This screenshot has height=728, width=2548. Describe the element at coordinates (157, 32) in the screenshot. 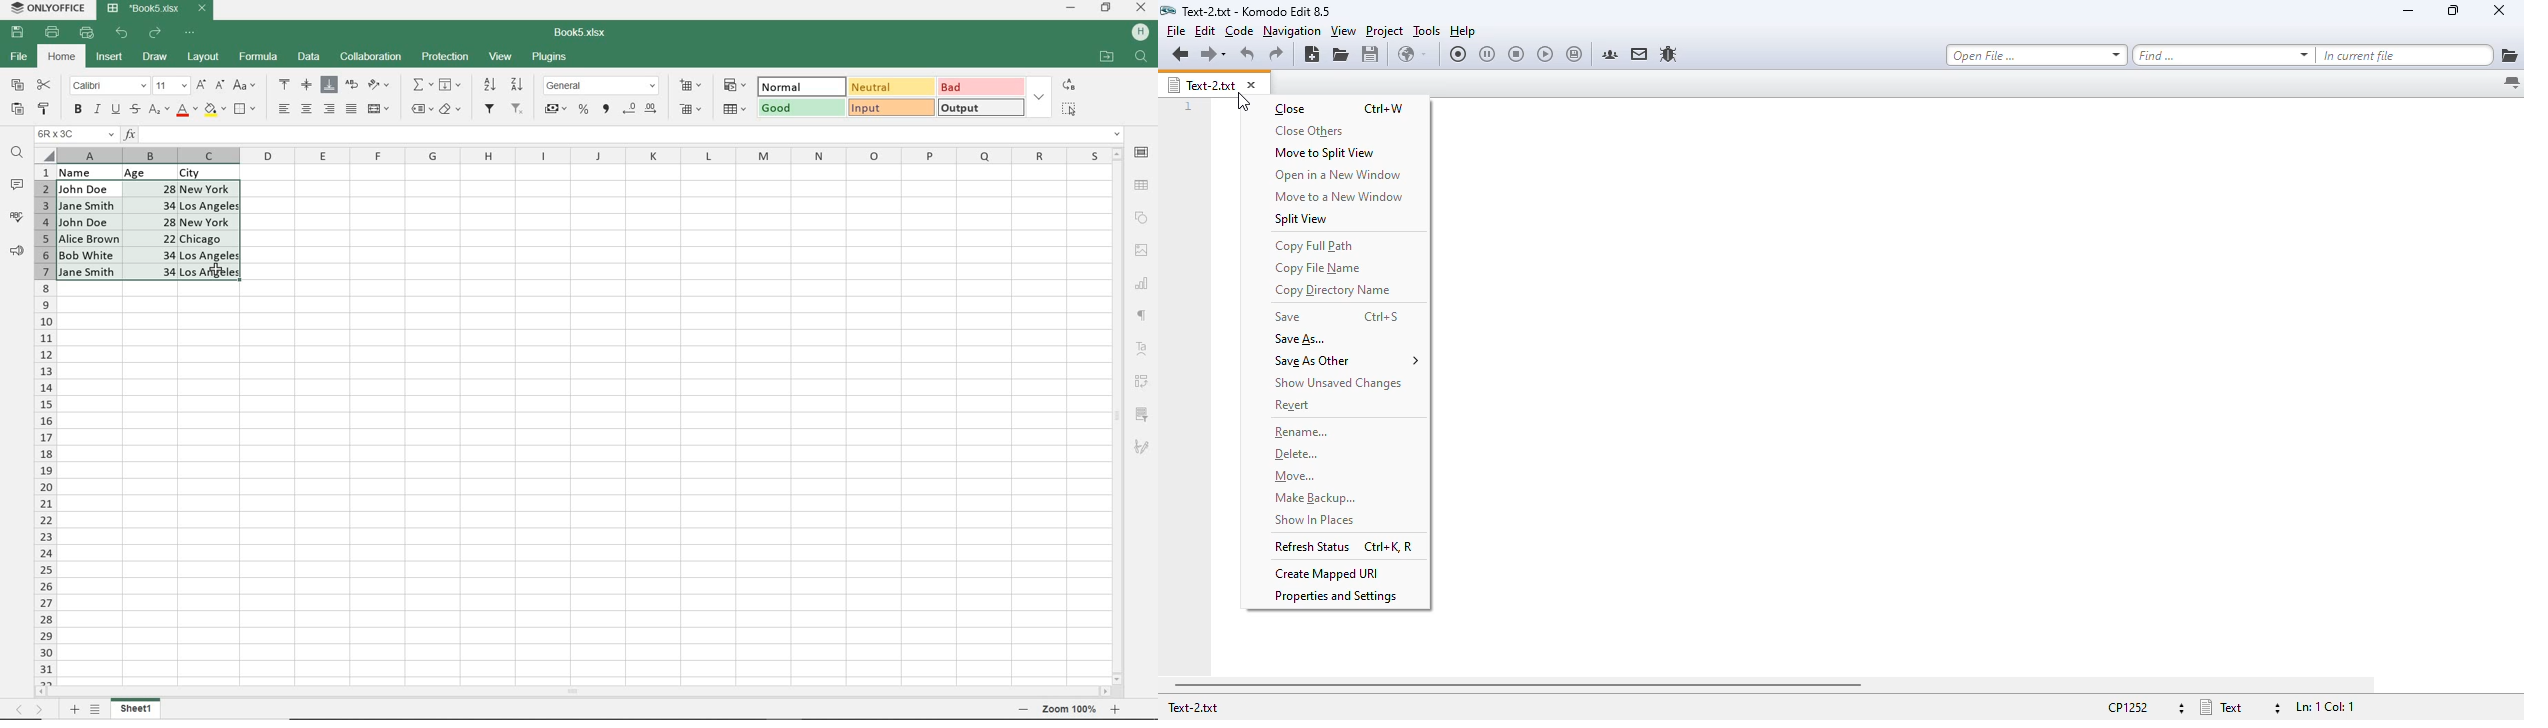

I see `REDO` at that location.